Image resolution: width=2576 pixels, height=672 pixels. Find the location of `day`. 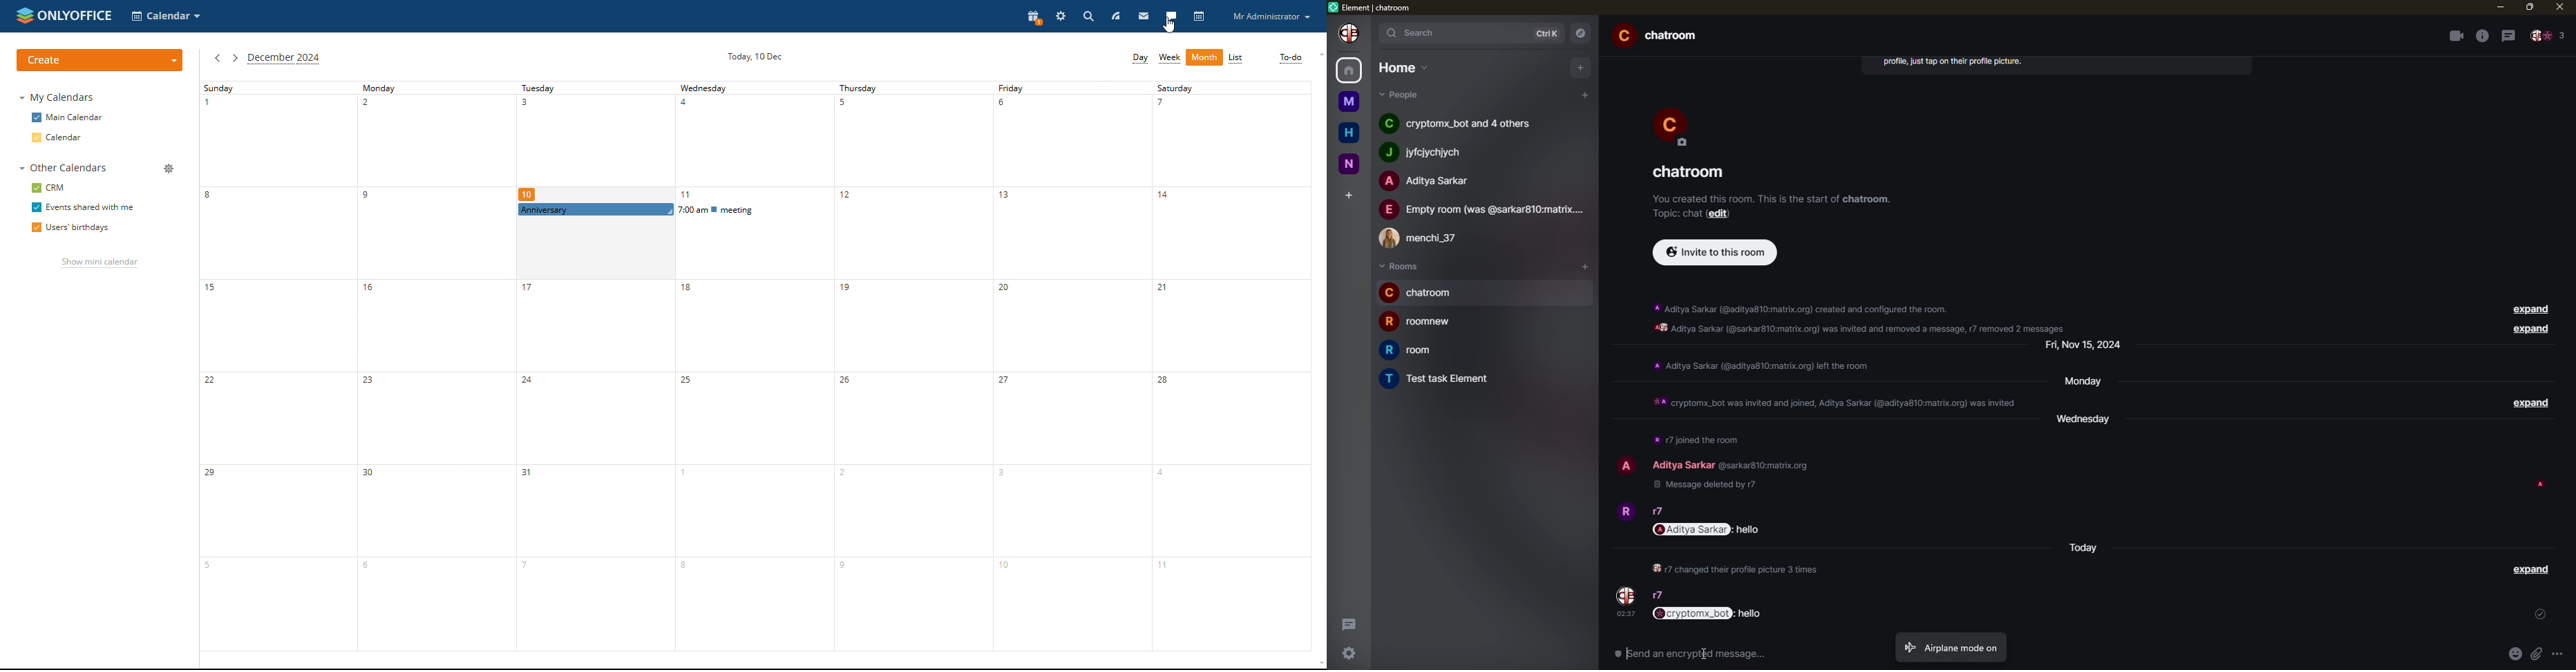

day is located at coordinates (2088, 347).